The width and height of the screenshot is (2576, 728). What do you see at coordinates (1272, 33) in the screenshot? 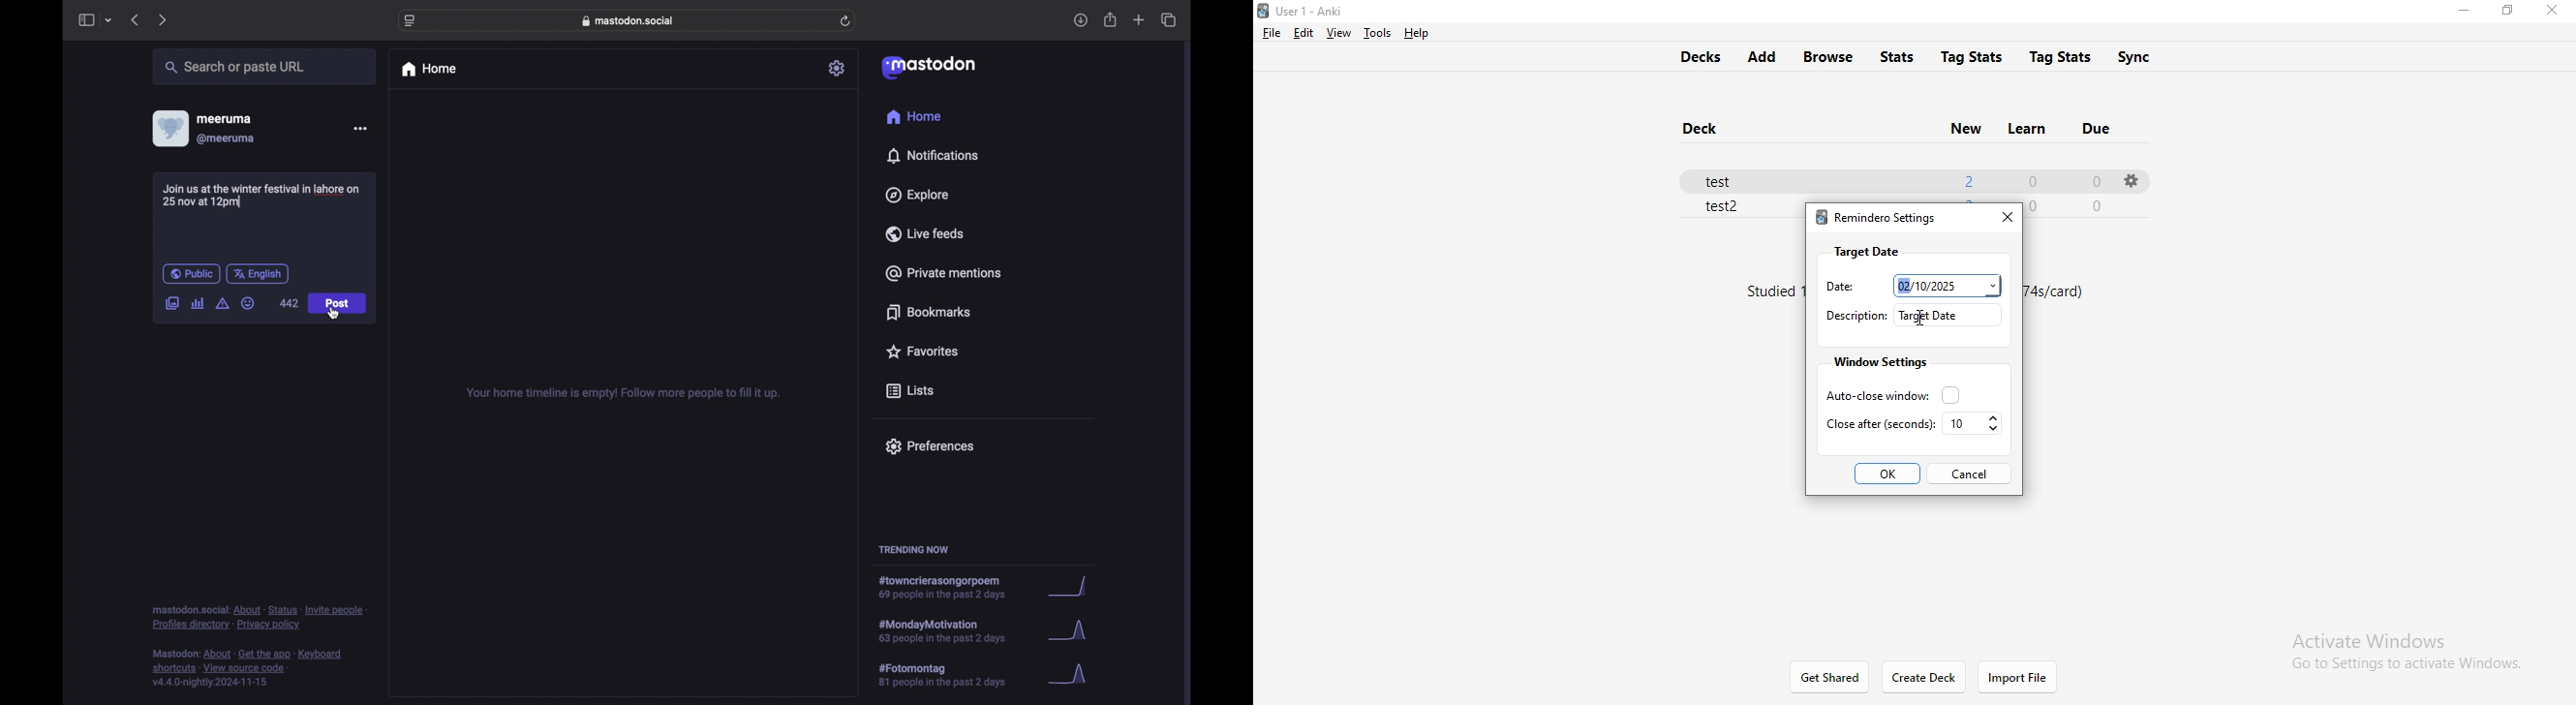
I see `file` at bounding box center [1272, 33].